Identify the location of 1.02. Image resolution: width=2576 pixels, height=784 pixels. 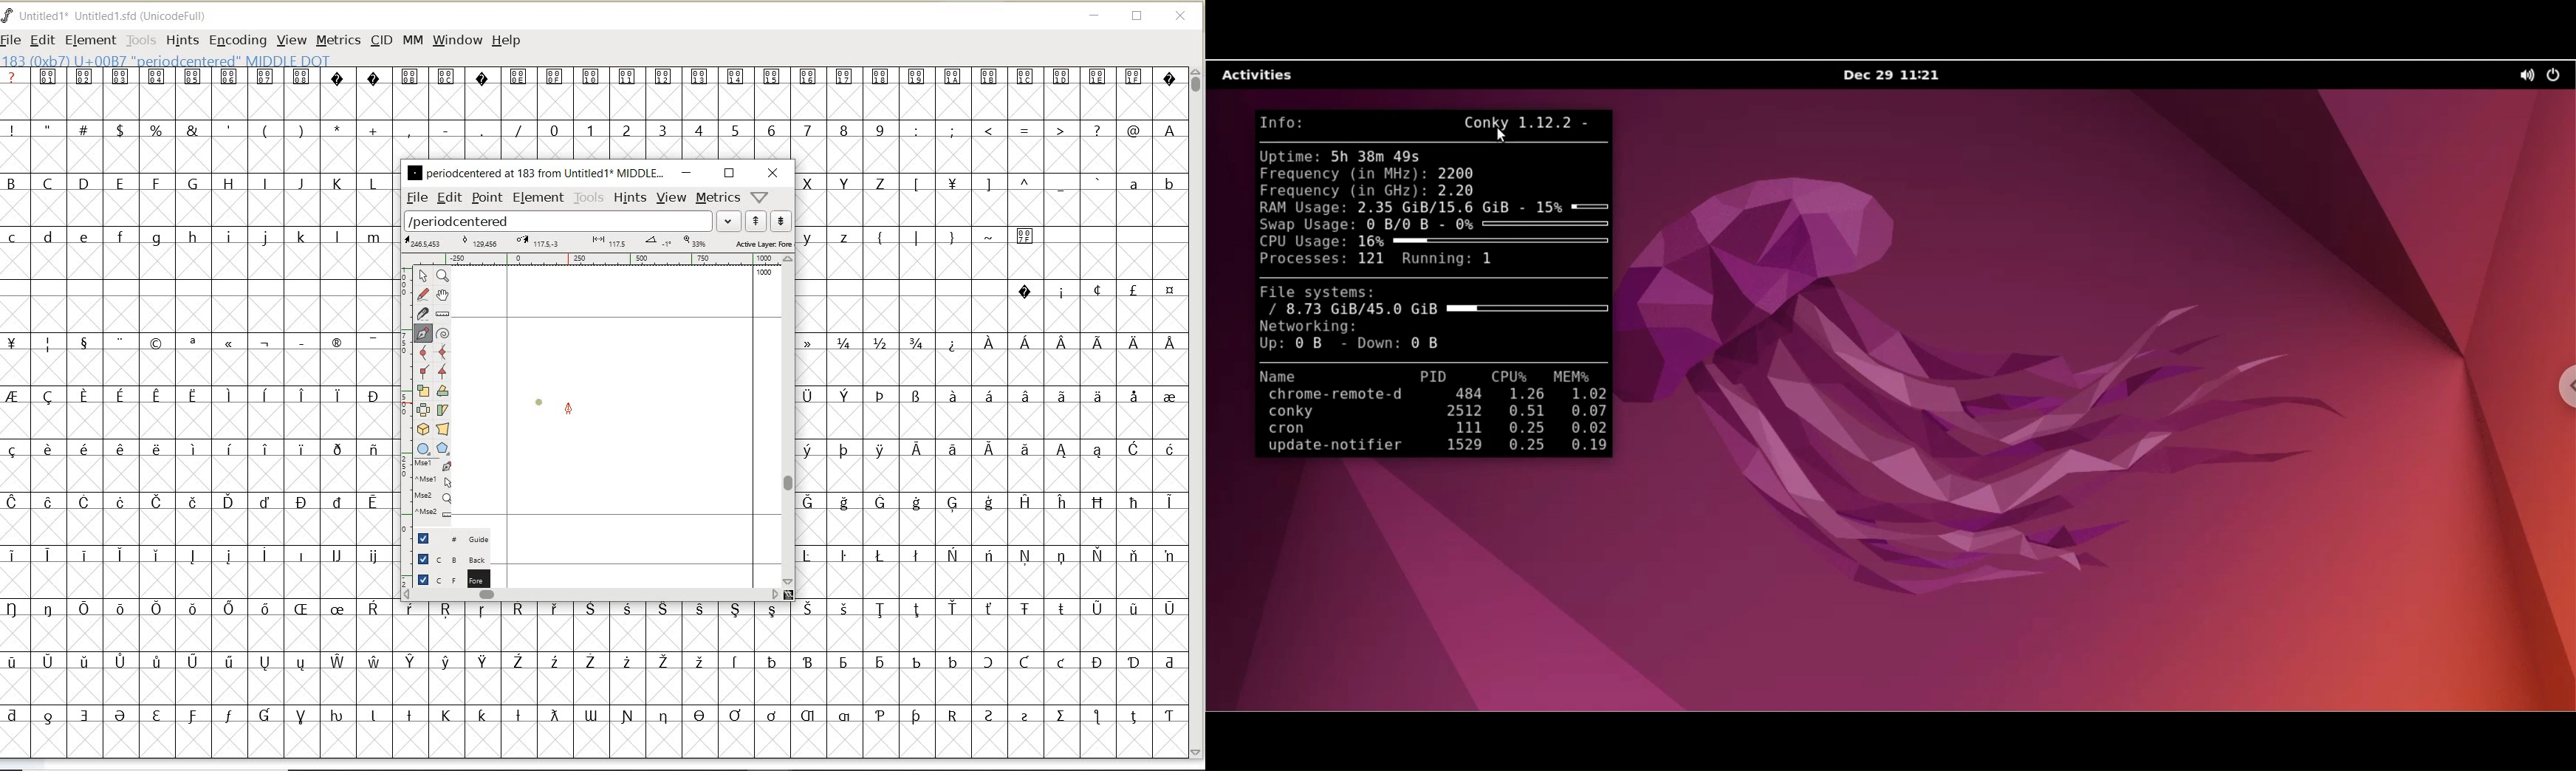
(1587, 395).